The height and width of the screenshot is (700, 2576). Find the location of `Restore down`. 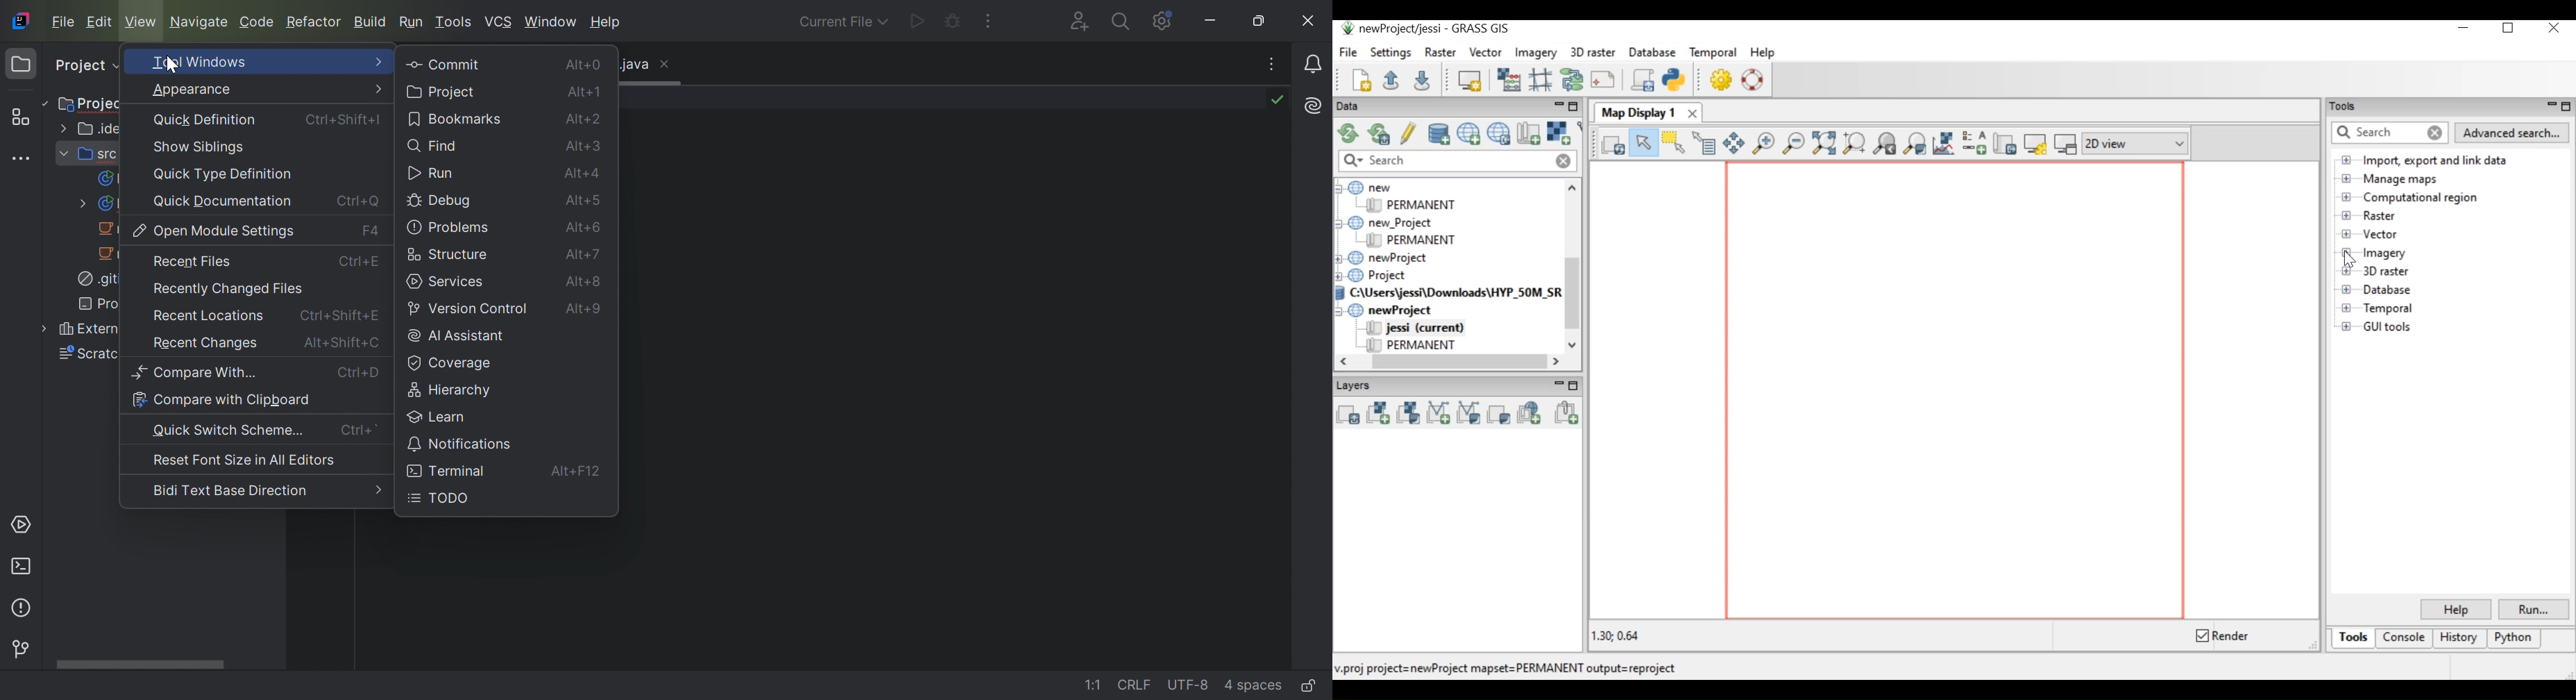

Restore down is located at coordinates (1260, 21).